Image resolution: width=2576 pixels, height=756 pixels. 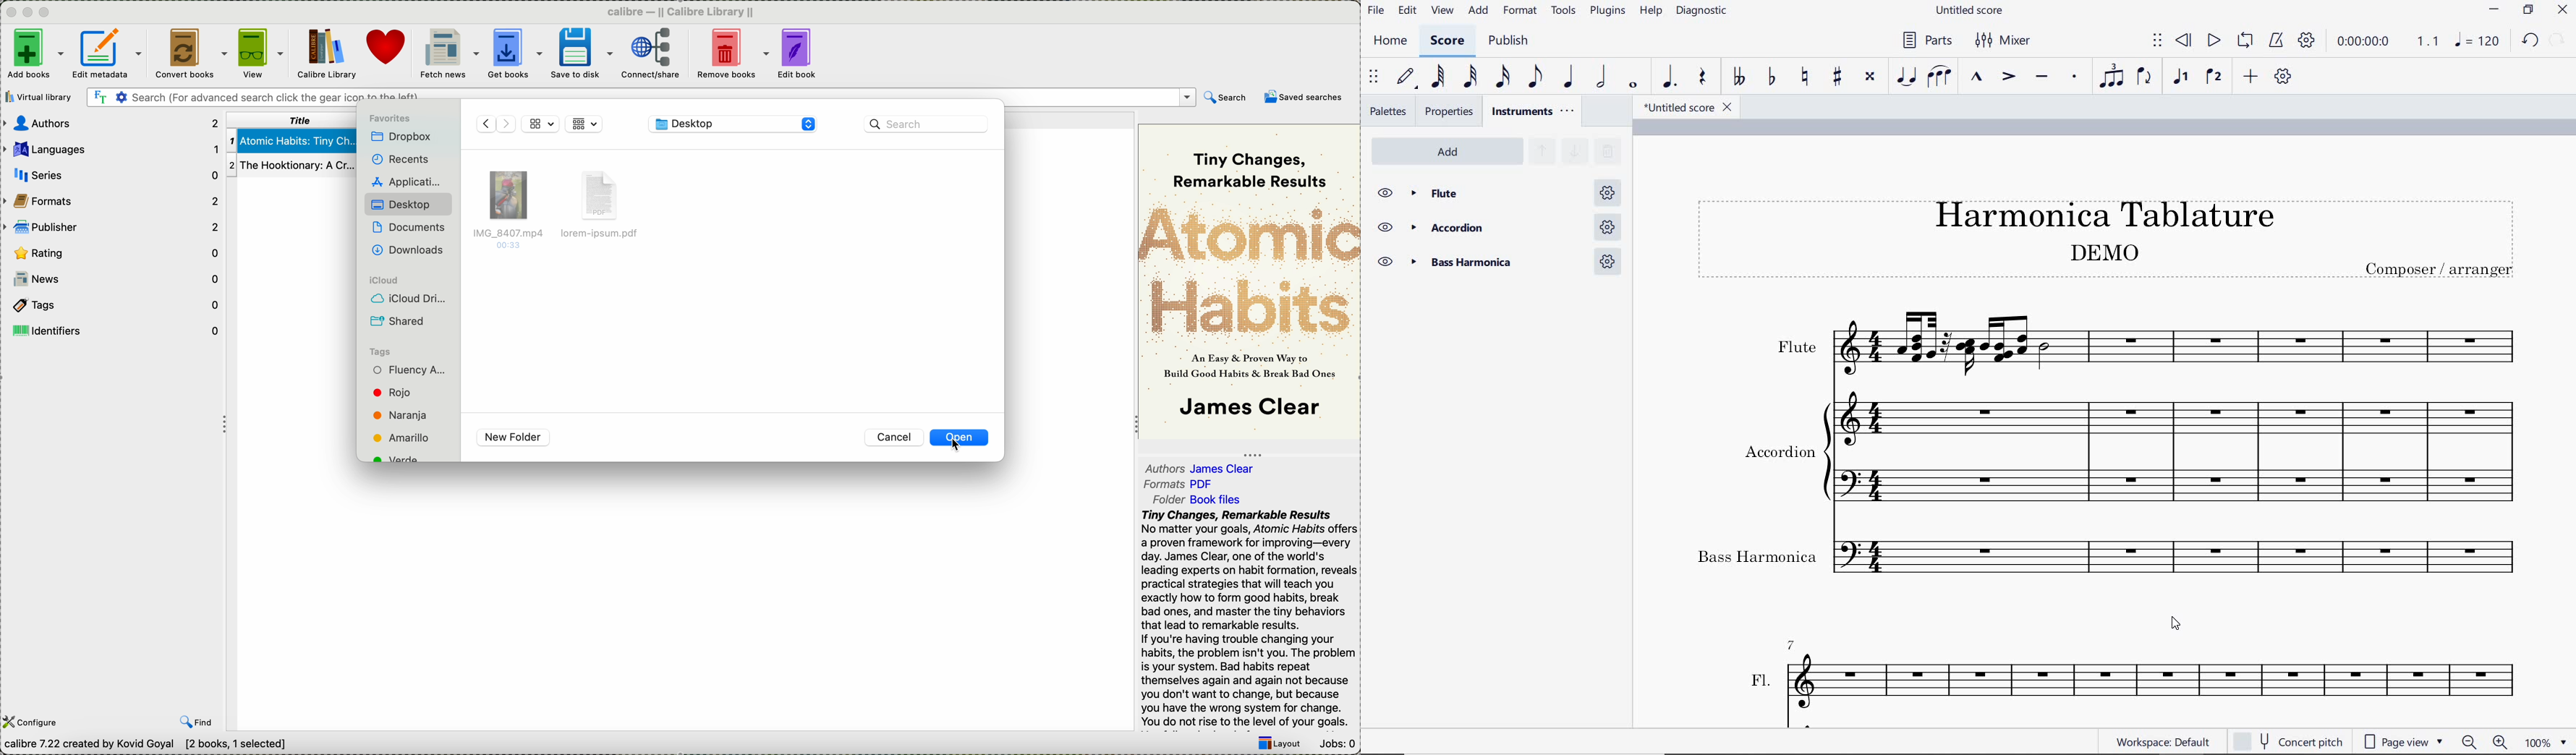 What do you see at coordinates (799, 55) in the screenshot?
I see `edit book` at bounding box center [799, 55].